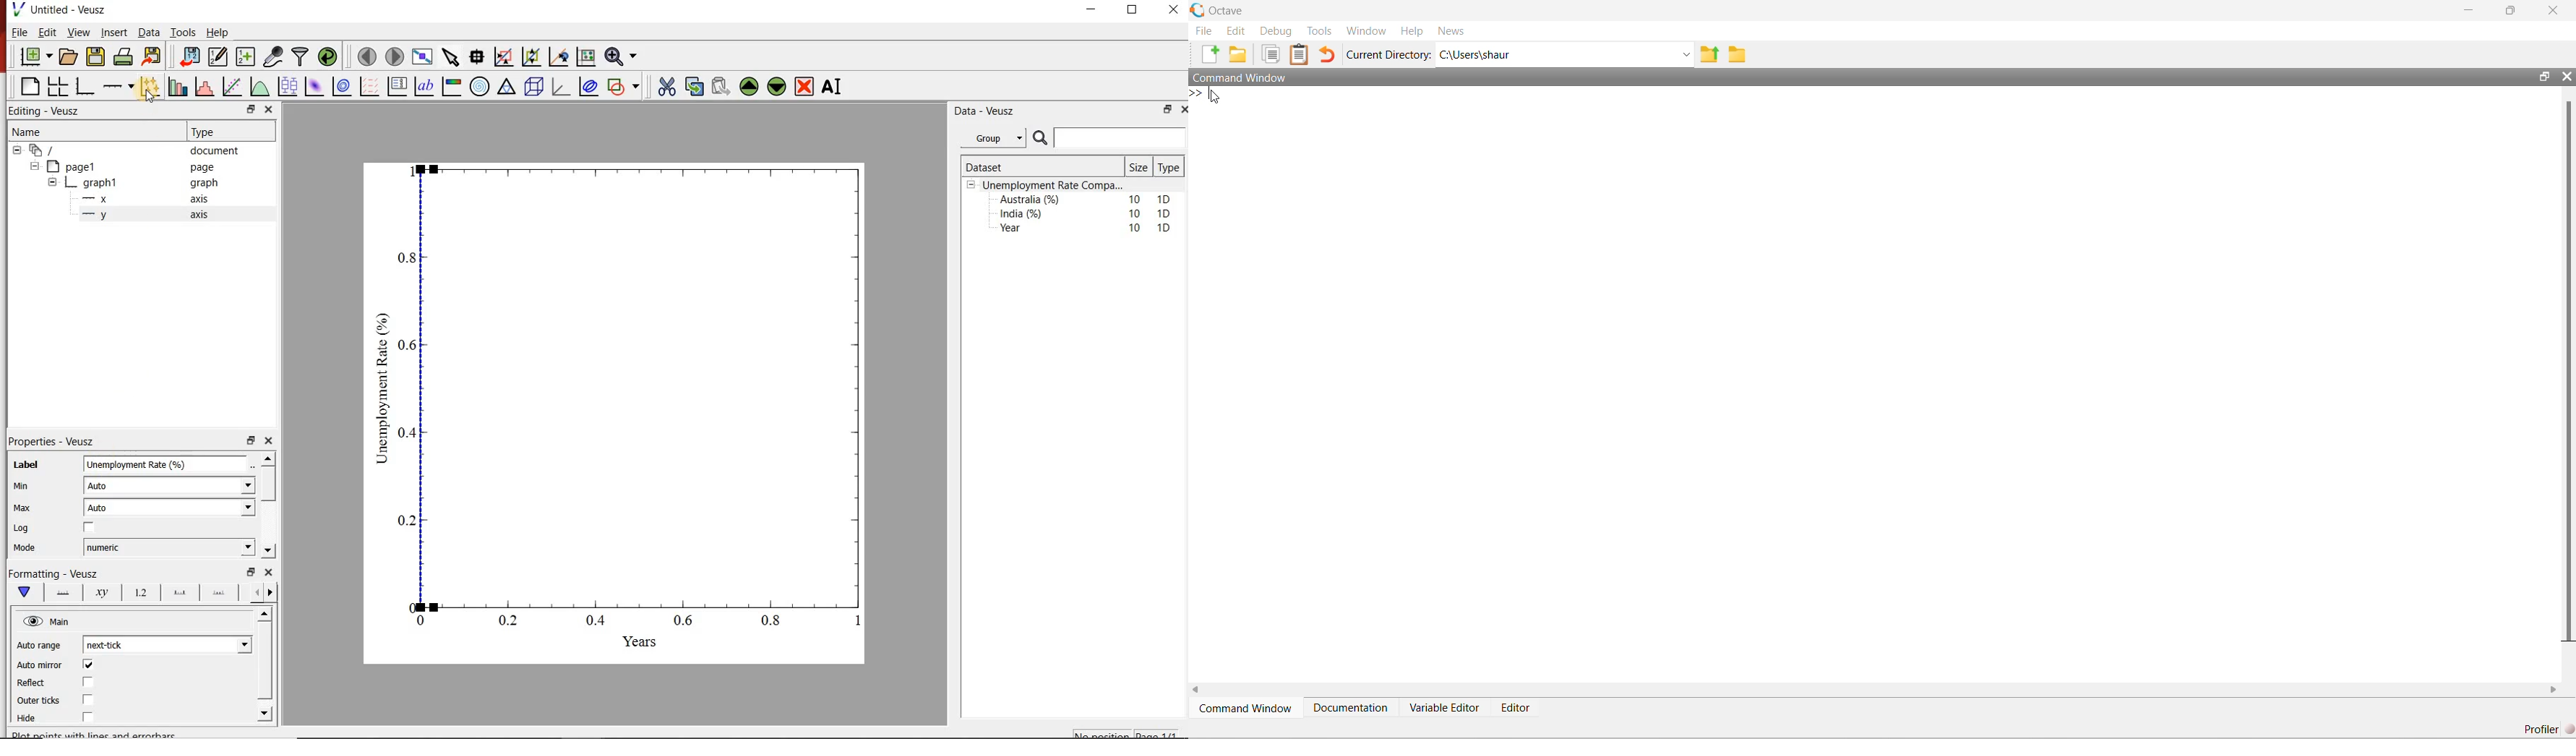  What do you see at coordinates (451, 87) in the screenshot?
I see `image color bar` at bounding box center [451, 87].